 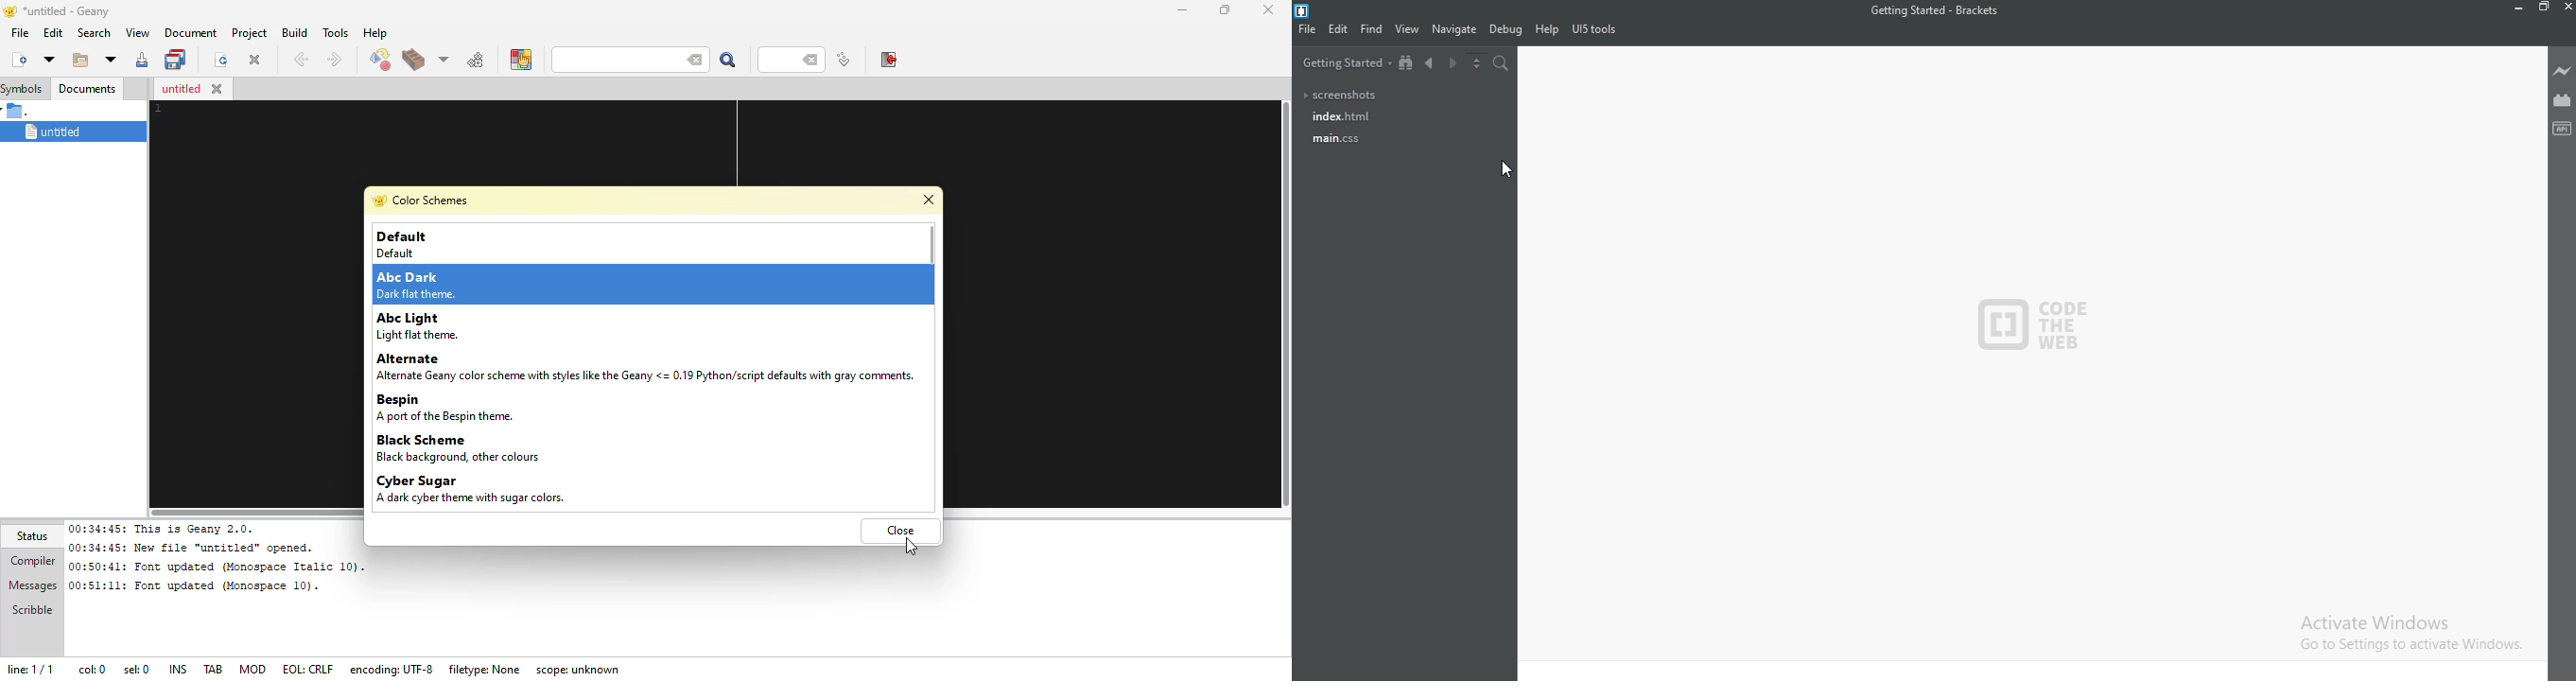 What do you see at coordinates (76, 11) in the screenshot?
I see `*untitled - geany` at bounding box center [76, 11].